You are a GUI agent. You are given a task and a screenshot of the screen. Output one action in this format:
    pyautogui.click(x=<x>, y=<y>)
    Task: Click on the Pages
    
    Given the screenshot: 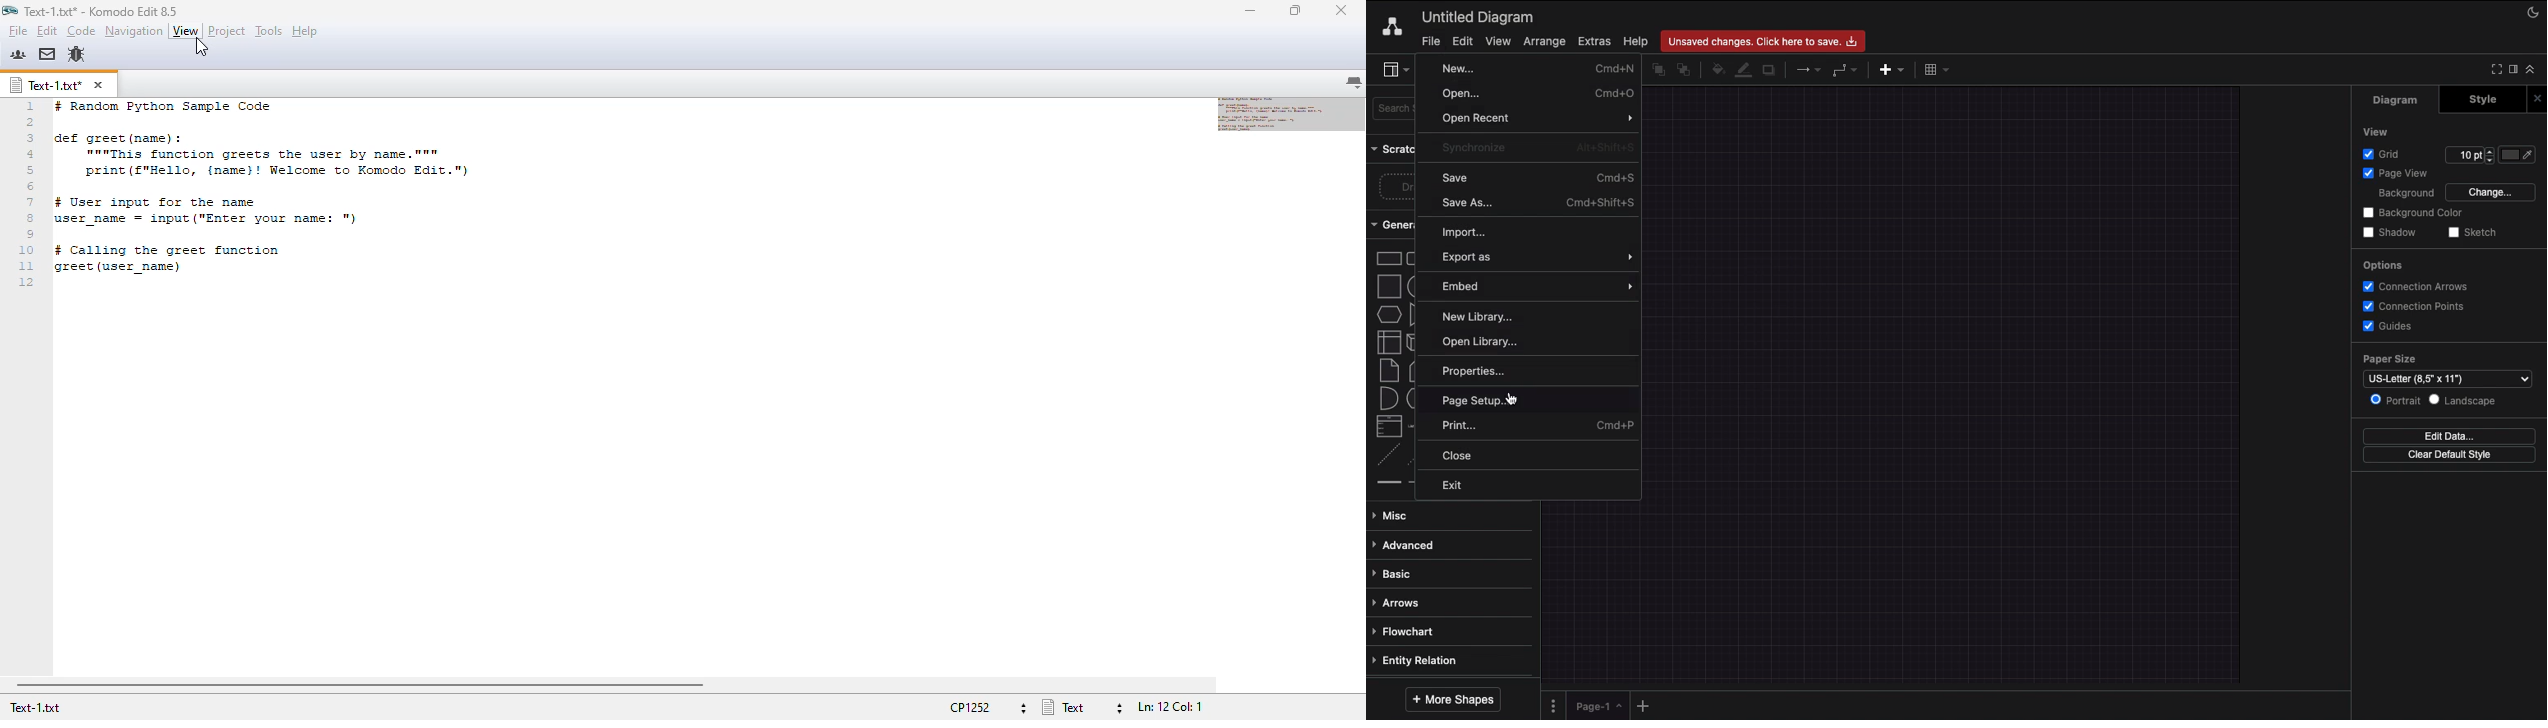 What is the action you would take?
    pyautogui.click(x=1550, y=706)
    